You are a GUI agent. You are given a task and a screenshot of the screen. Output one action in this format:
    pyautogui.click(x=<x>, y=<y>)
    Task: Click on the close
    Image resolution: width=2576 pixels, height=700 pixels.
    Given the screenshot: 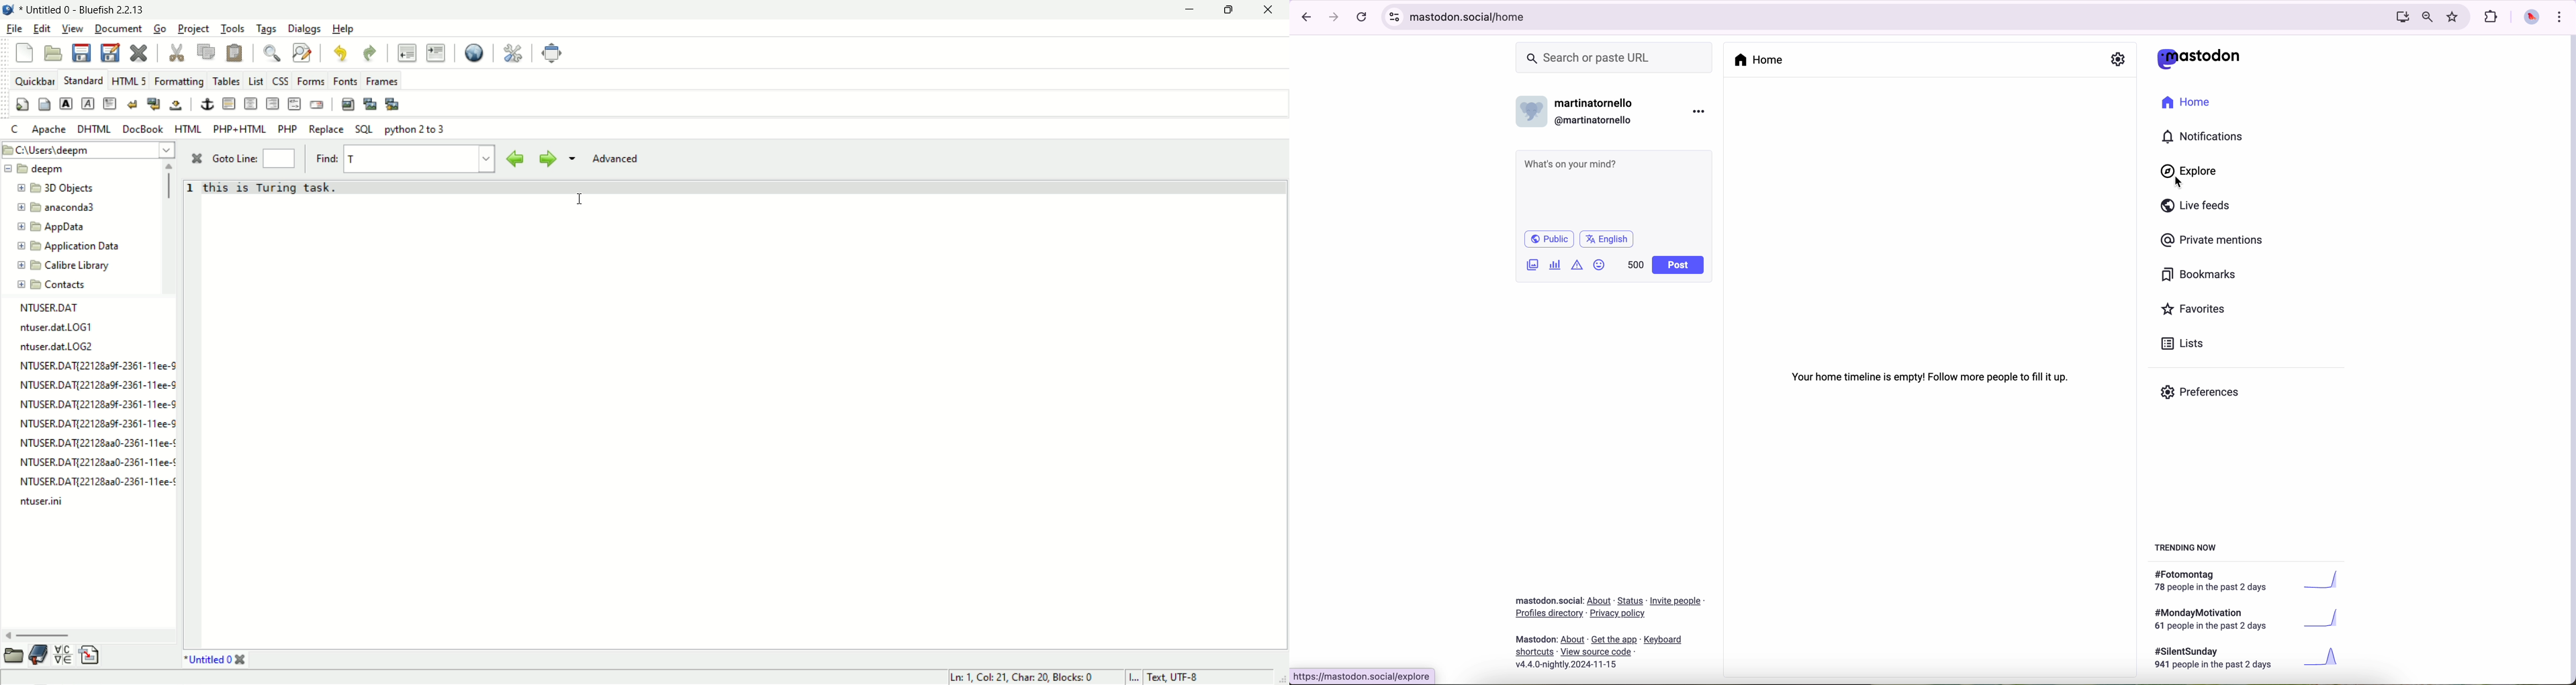 What is the action you would take?
    pyautogui.click(x=199, y=159)
    